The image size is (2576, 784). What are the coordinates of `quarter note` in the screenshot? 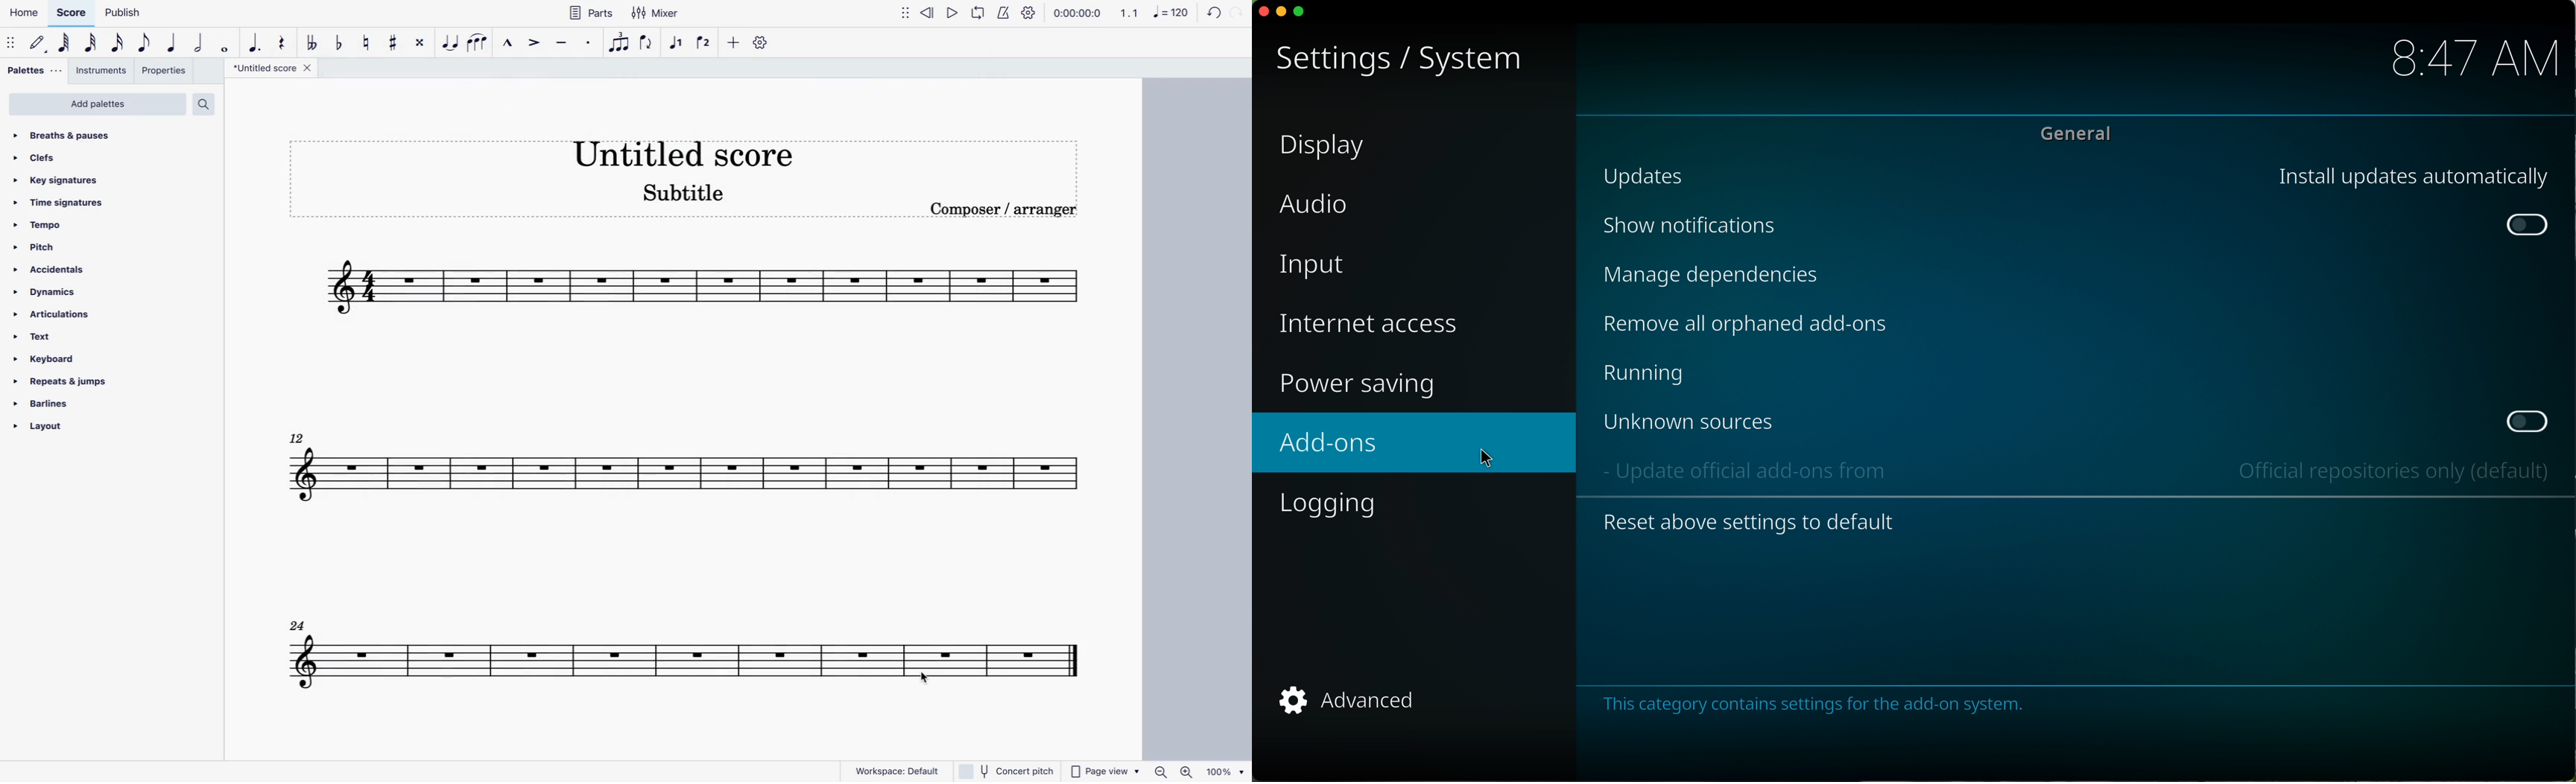 It's located at (175, 46).